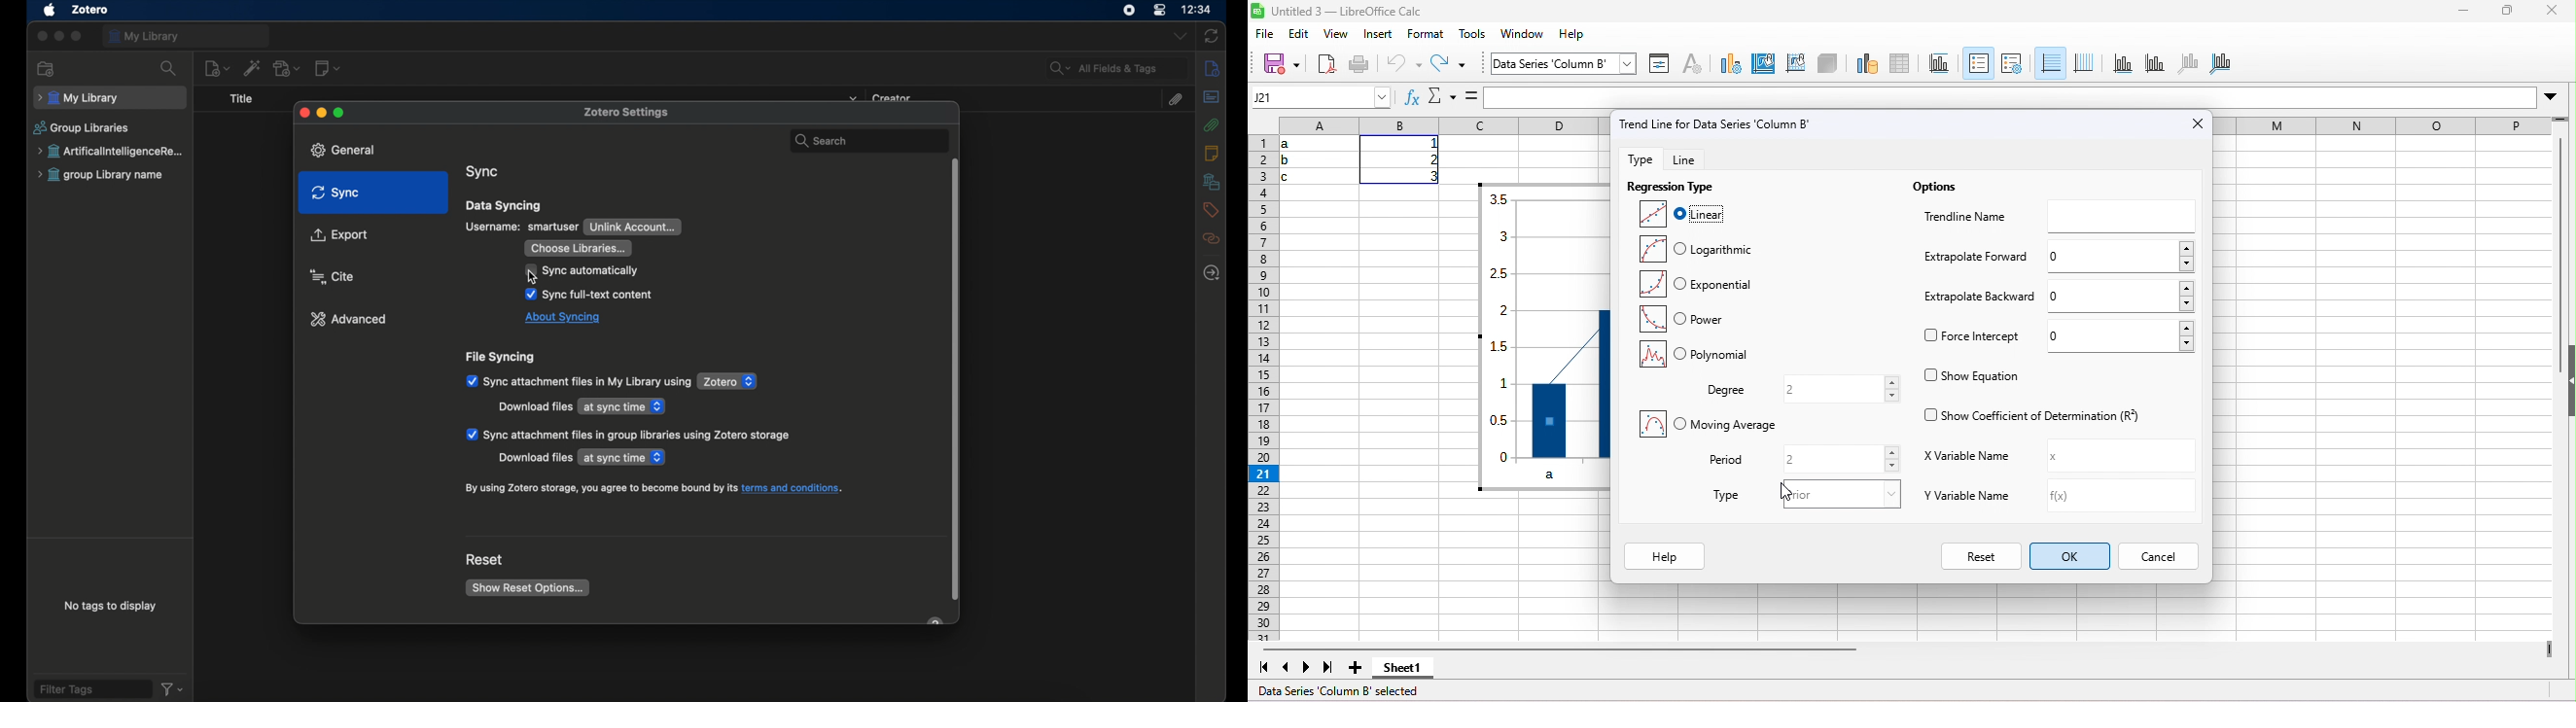  I want to click on moving average, so click(1711, 427).